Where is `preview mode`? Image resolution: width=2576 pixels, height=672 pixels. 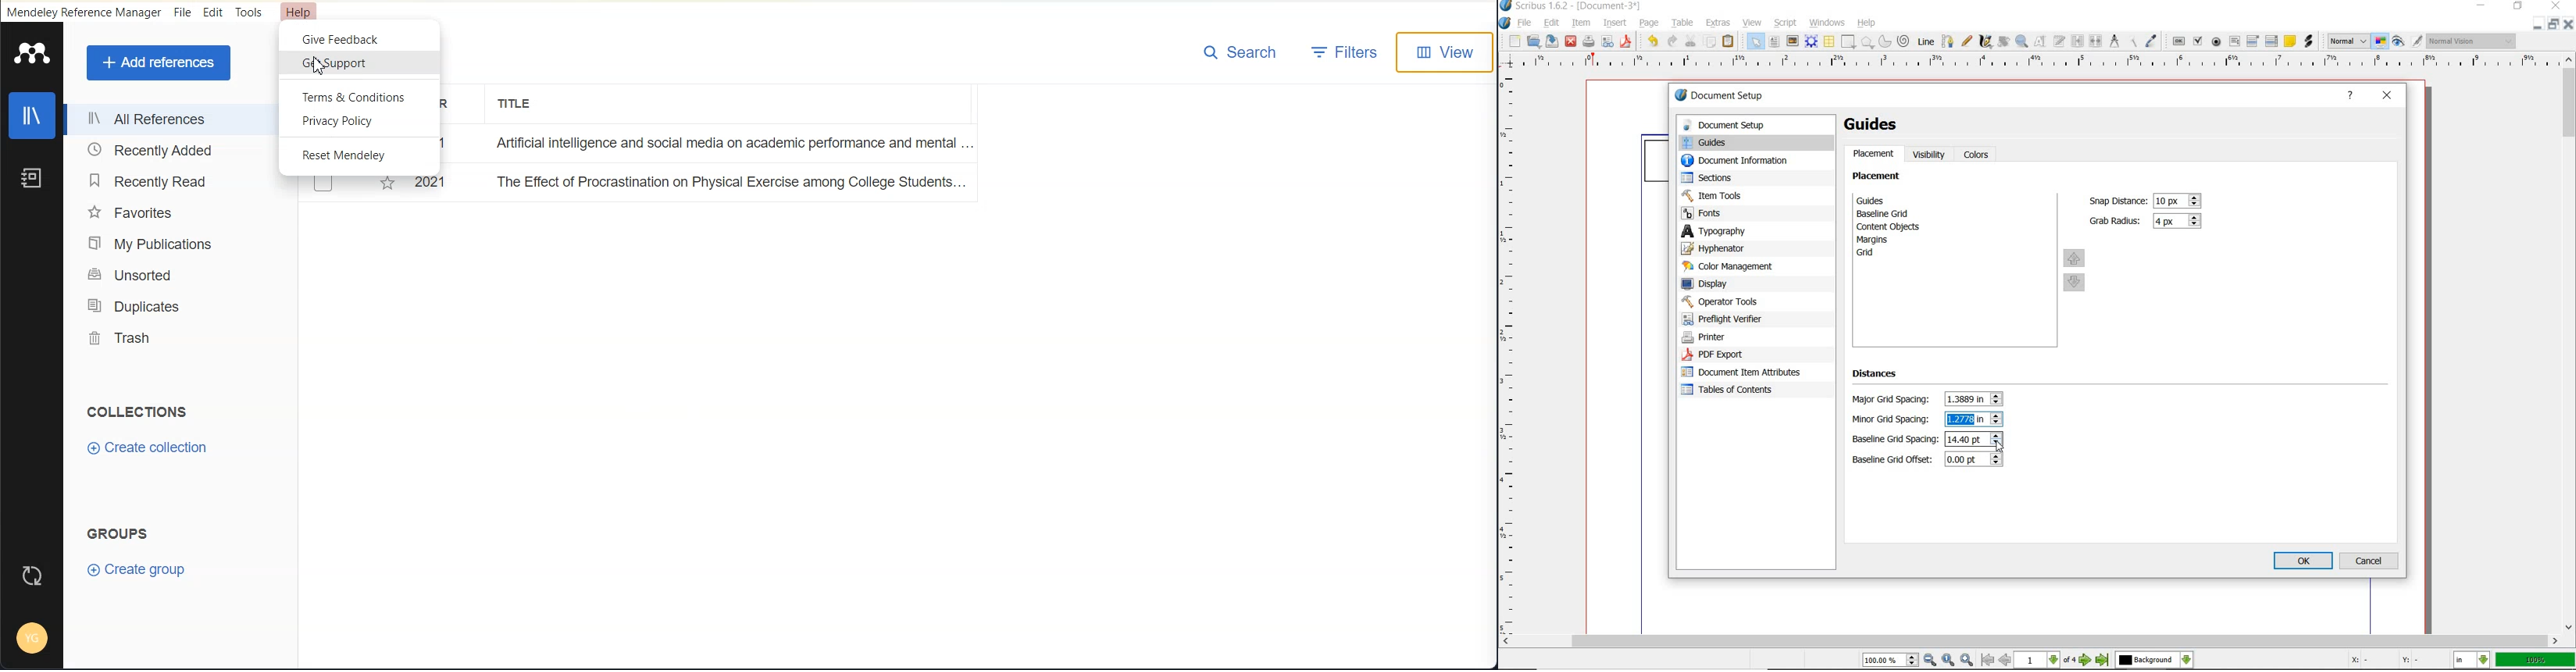
preview mode is located at coordinates (2408, 40).